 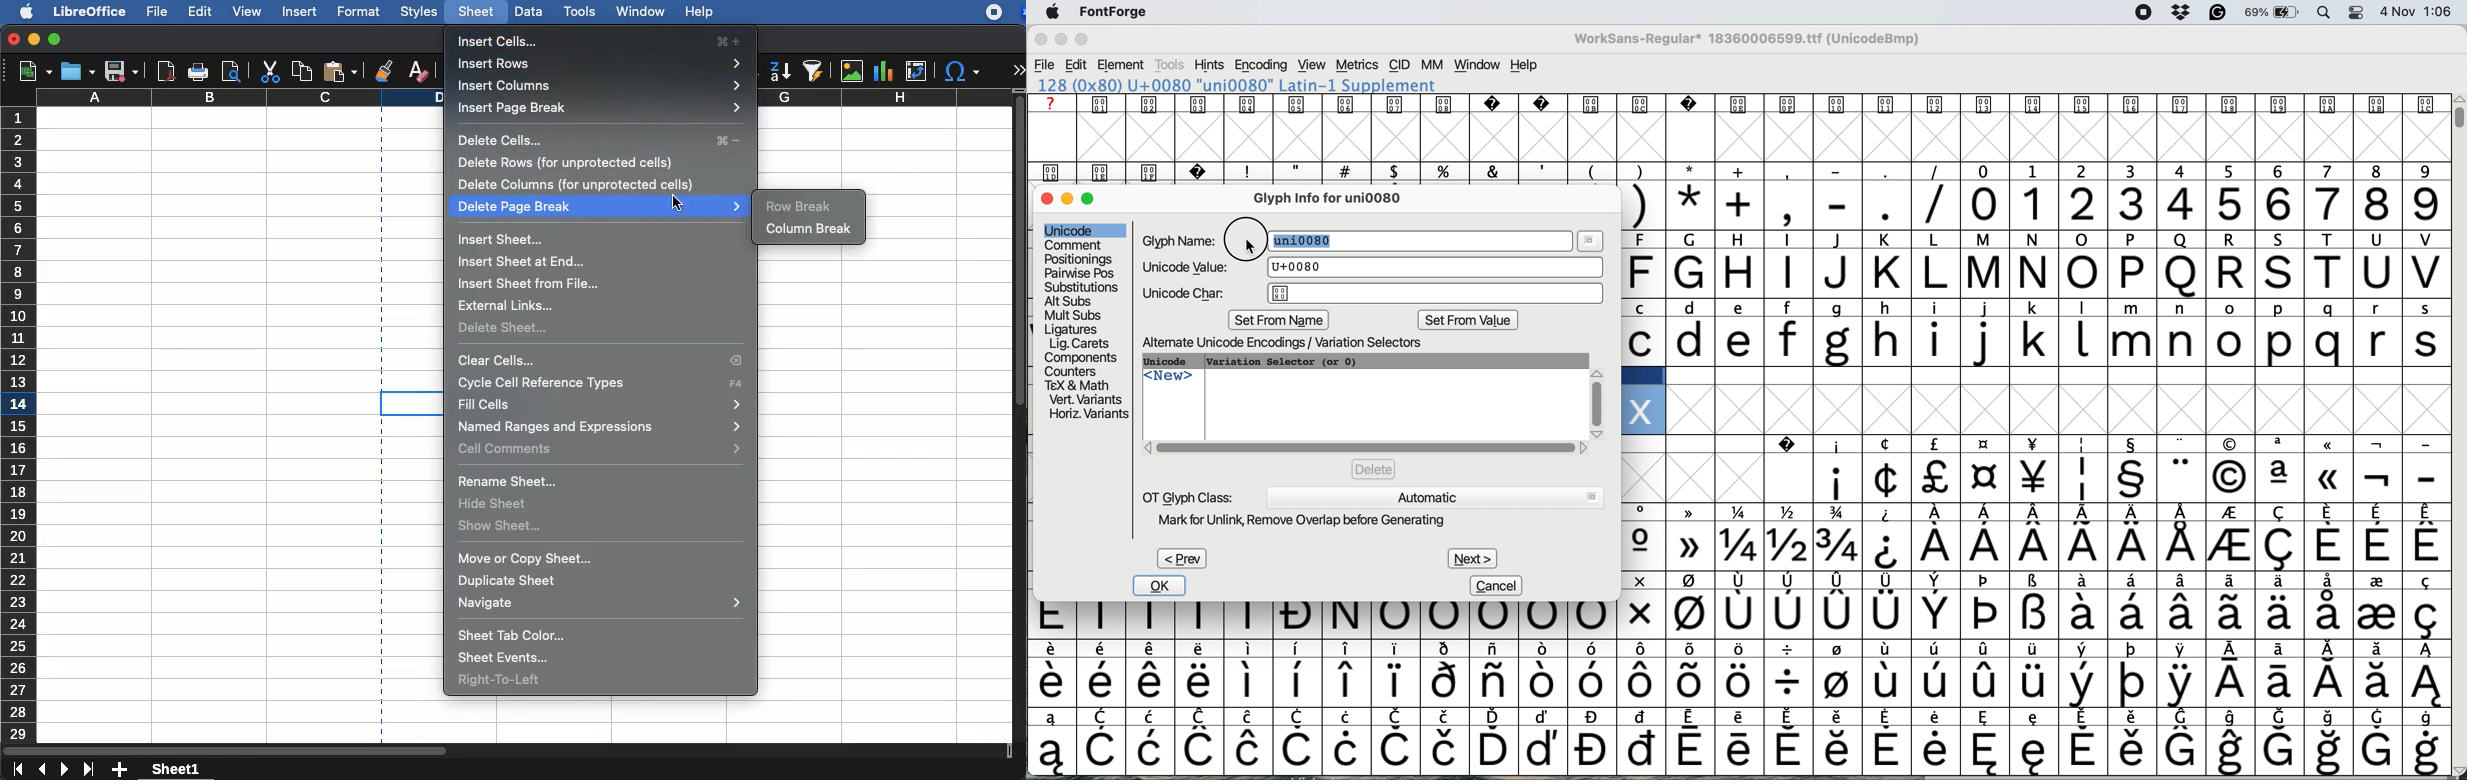 I want to click on lower case letters a to s, so click(x=2034, y=341).